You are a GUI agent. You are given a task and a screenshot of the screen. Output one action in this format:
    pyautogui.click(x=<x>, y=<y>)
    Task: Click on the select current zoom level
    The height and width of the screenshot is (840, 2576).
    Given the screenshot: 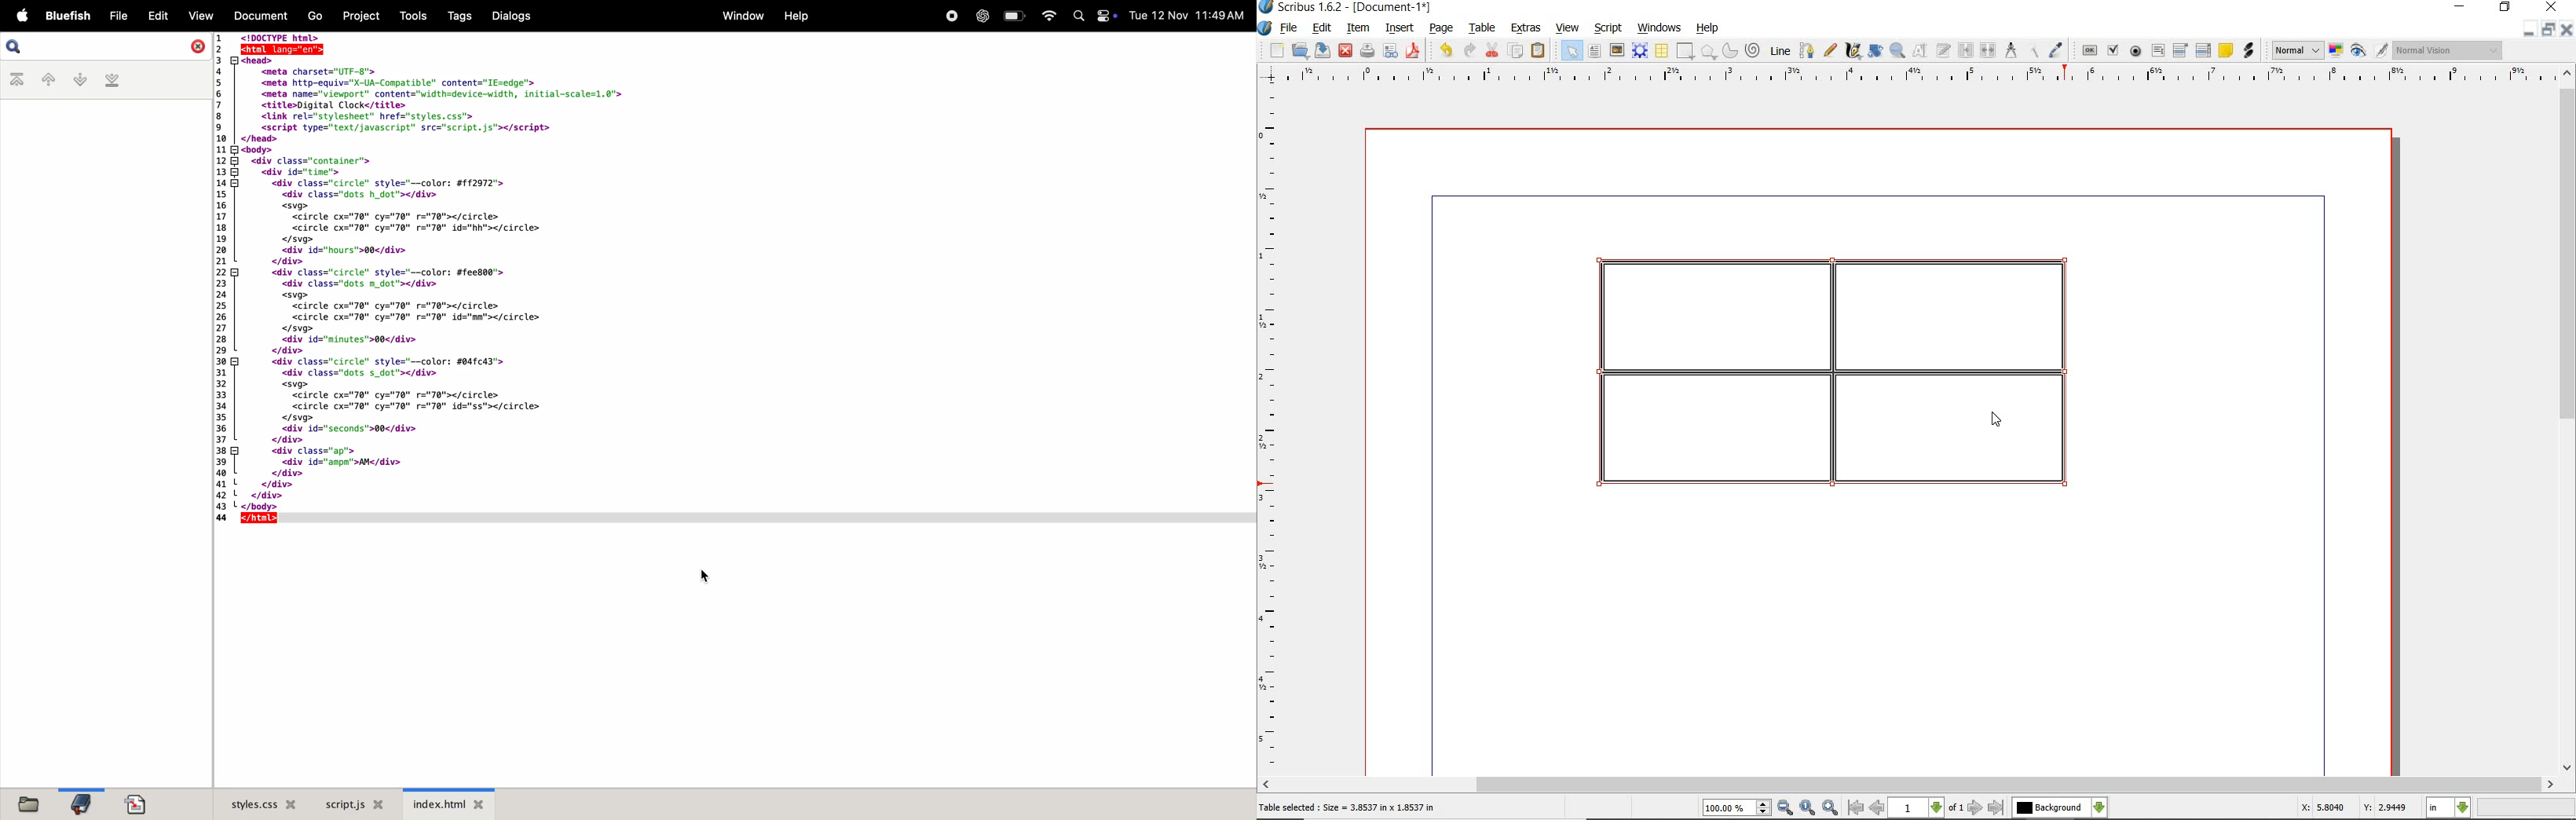 What is the action you would take?
    pyautogui.click(x=1736, y=809)
    